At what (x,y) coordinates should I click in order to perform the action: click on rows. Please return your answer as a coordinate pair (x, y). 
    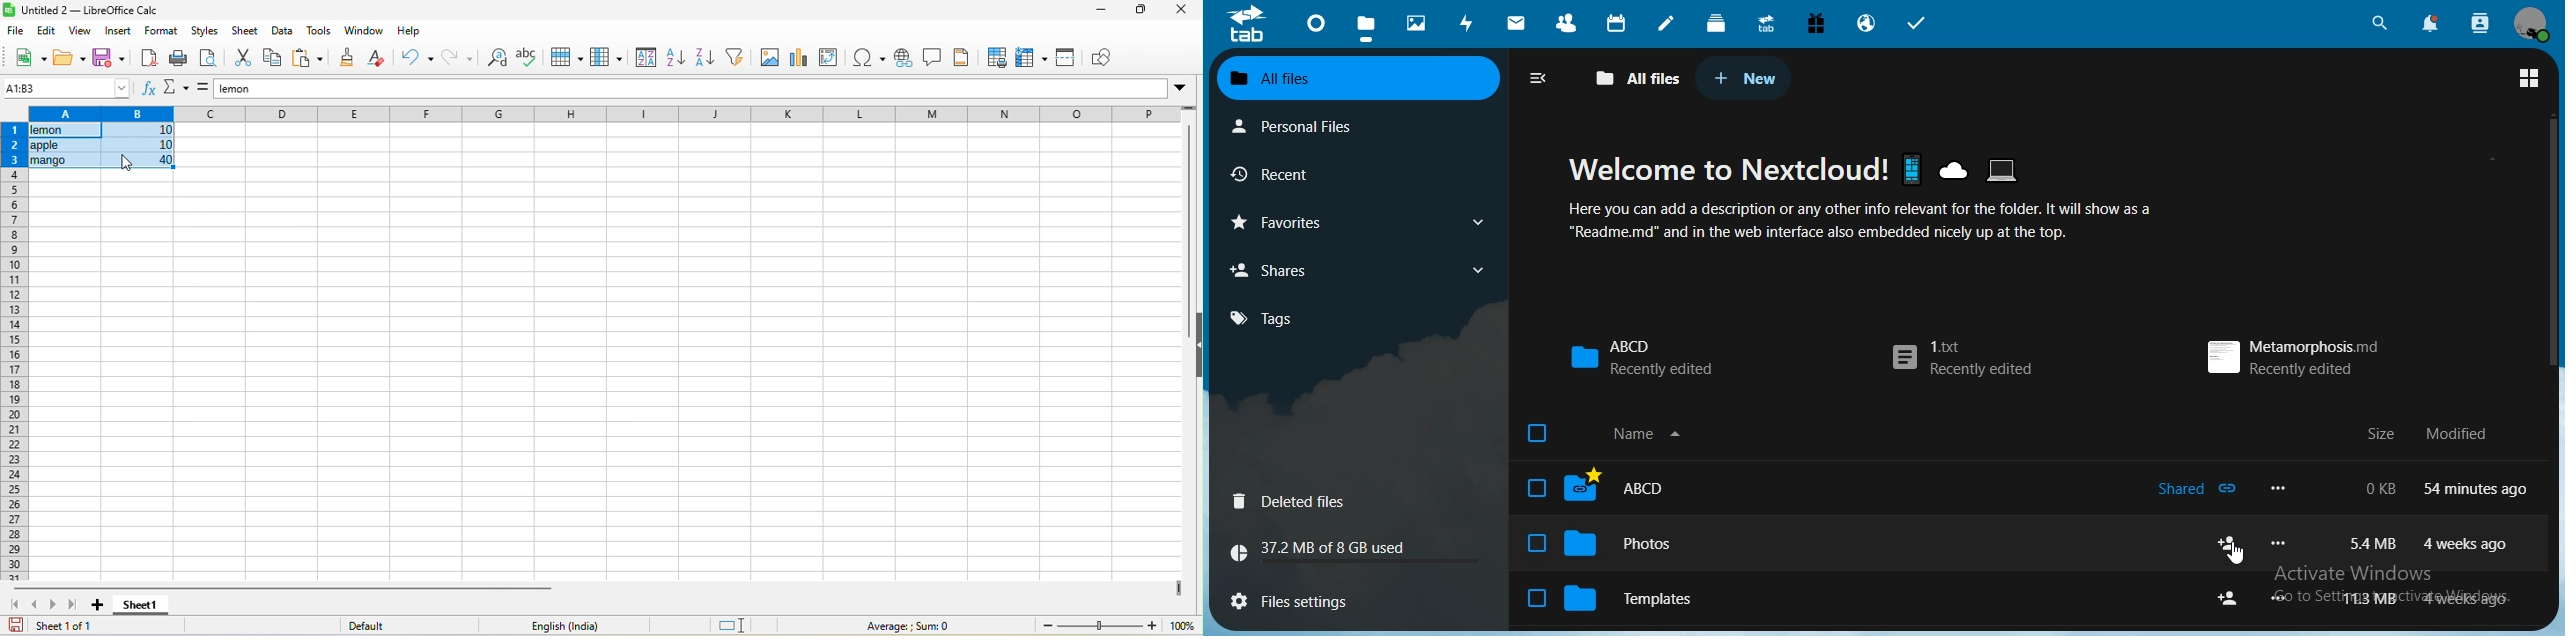
    Looking at the image, I should click on (14, 351).